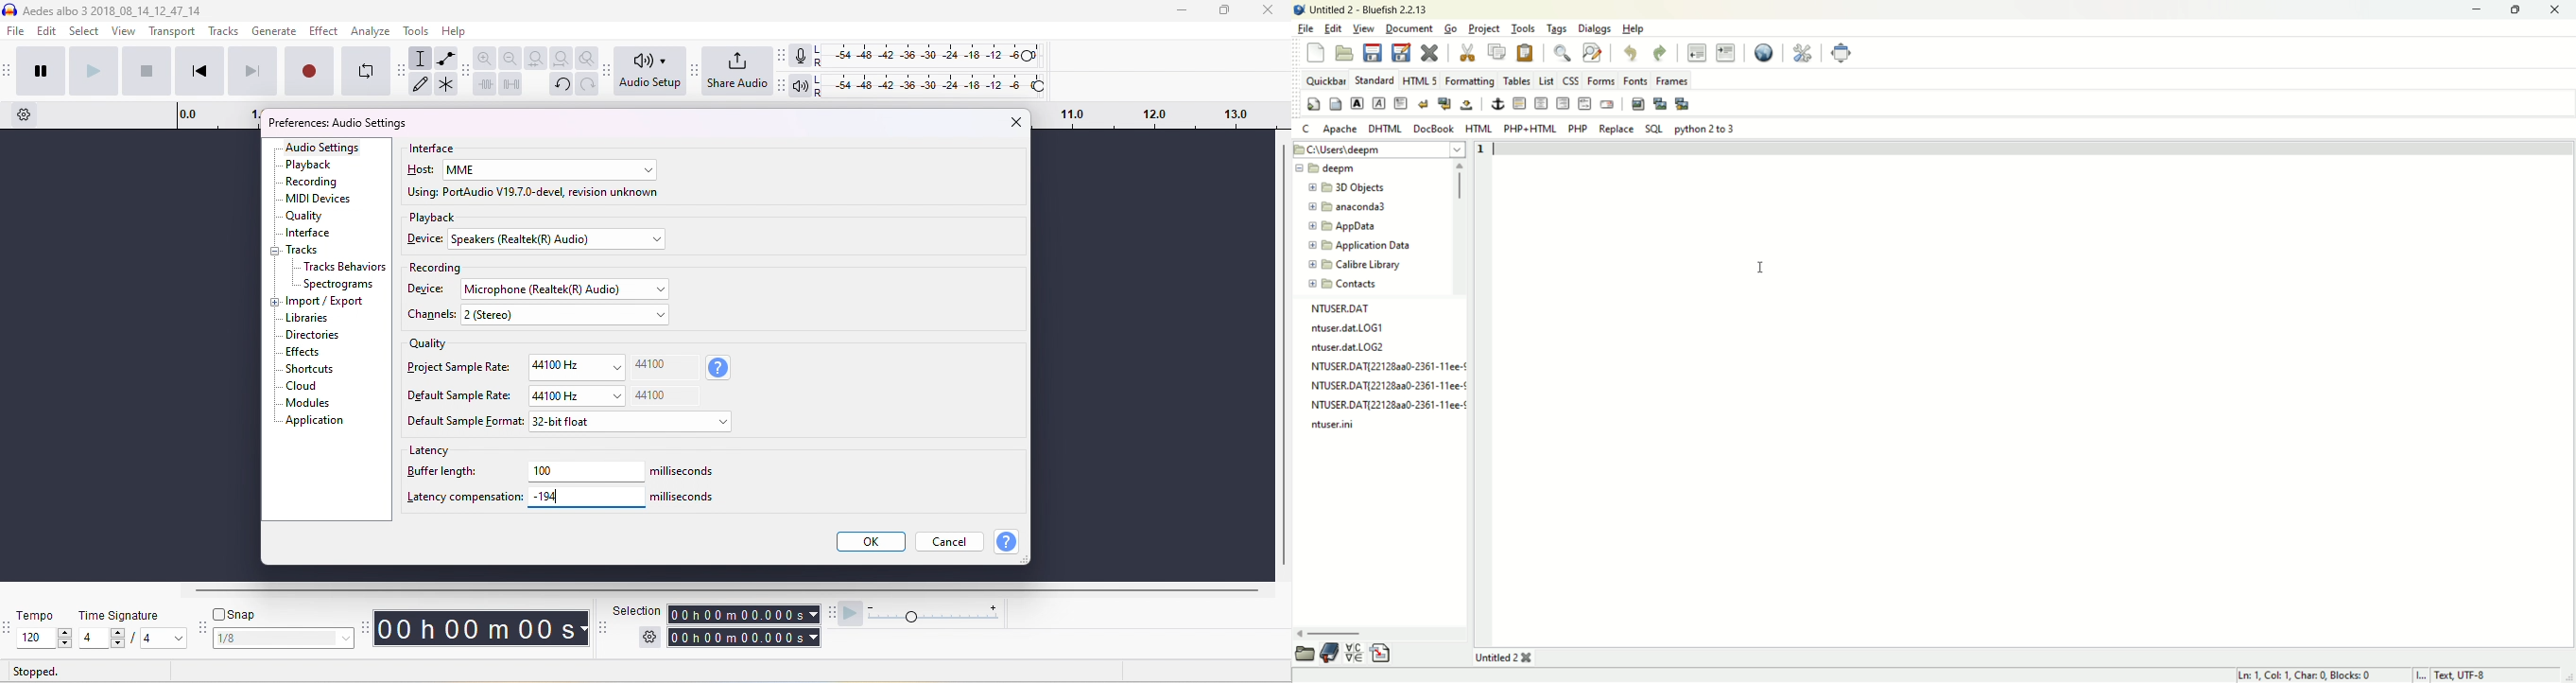  I want to click on HTML, so click(1479, 128).